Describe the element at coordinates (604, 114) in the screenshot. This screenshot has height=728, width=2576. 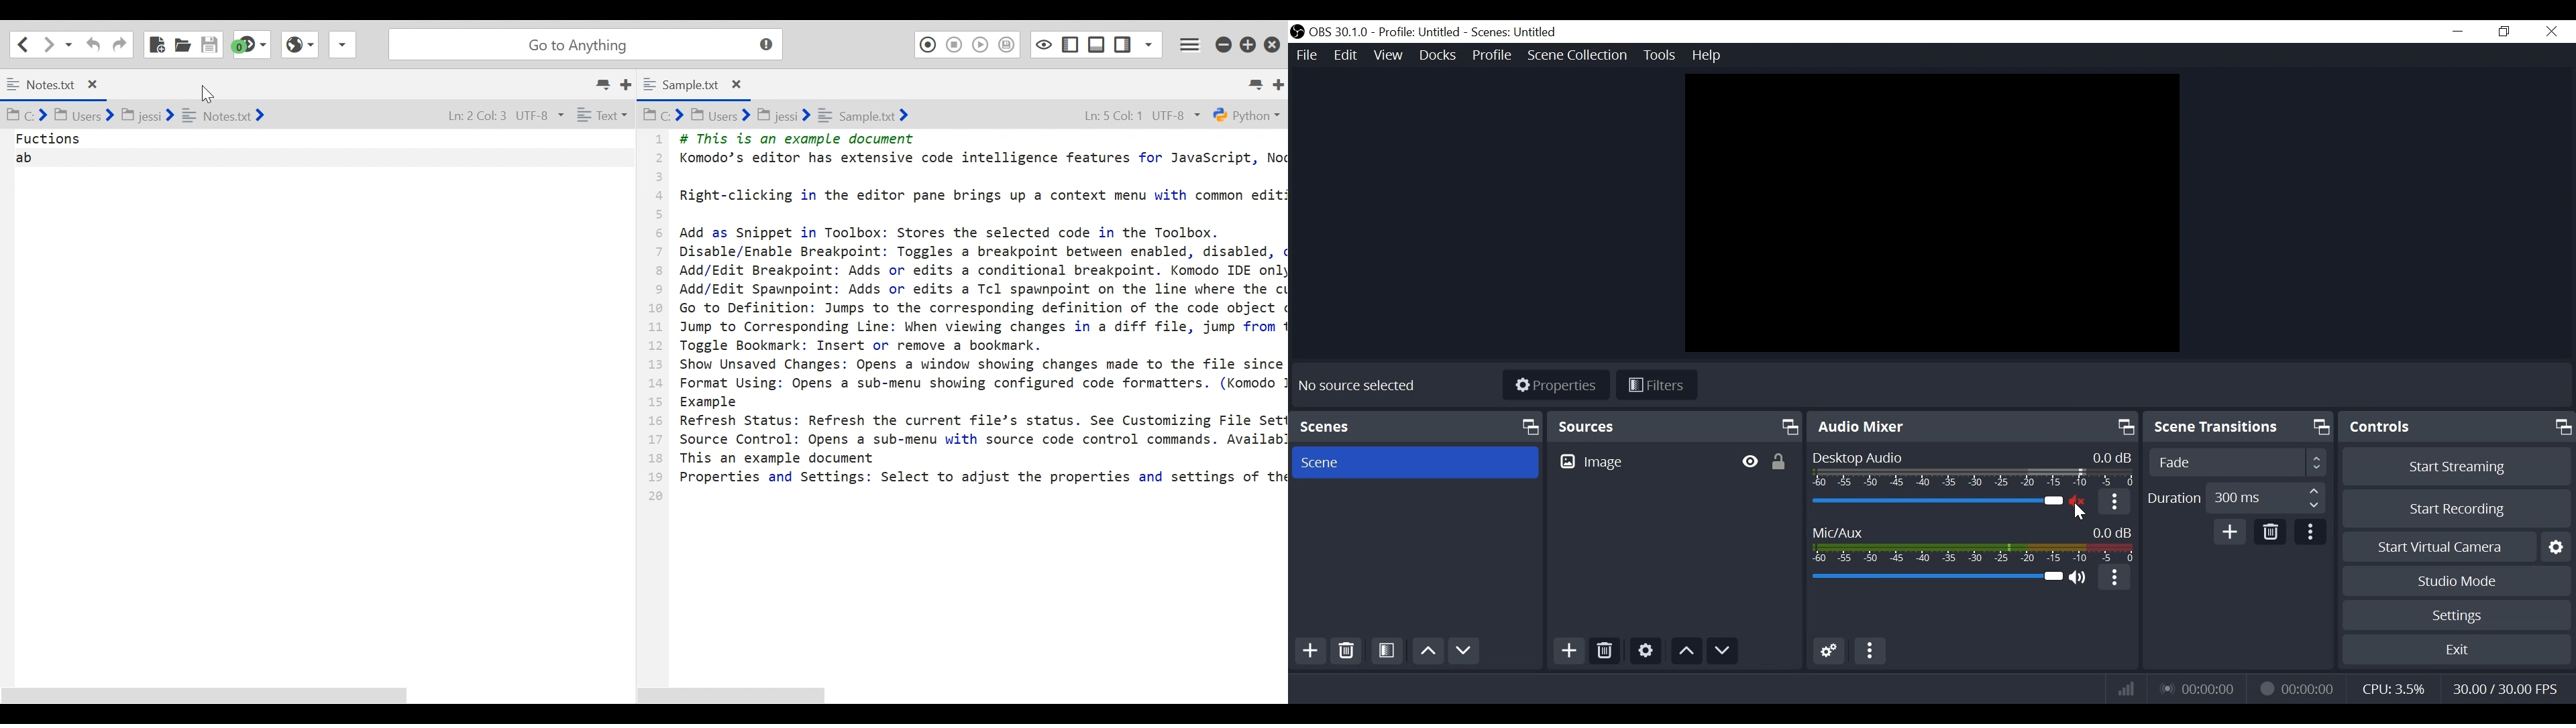
I see `Text` at that location.